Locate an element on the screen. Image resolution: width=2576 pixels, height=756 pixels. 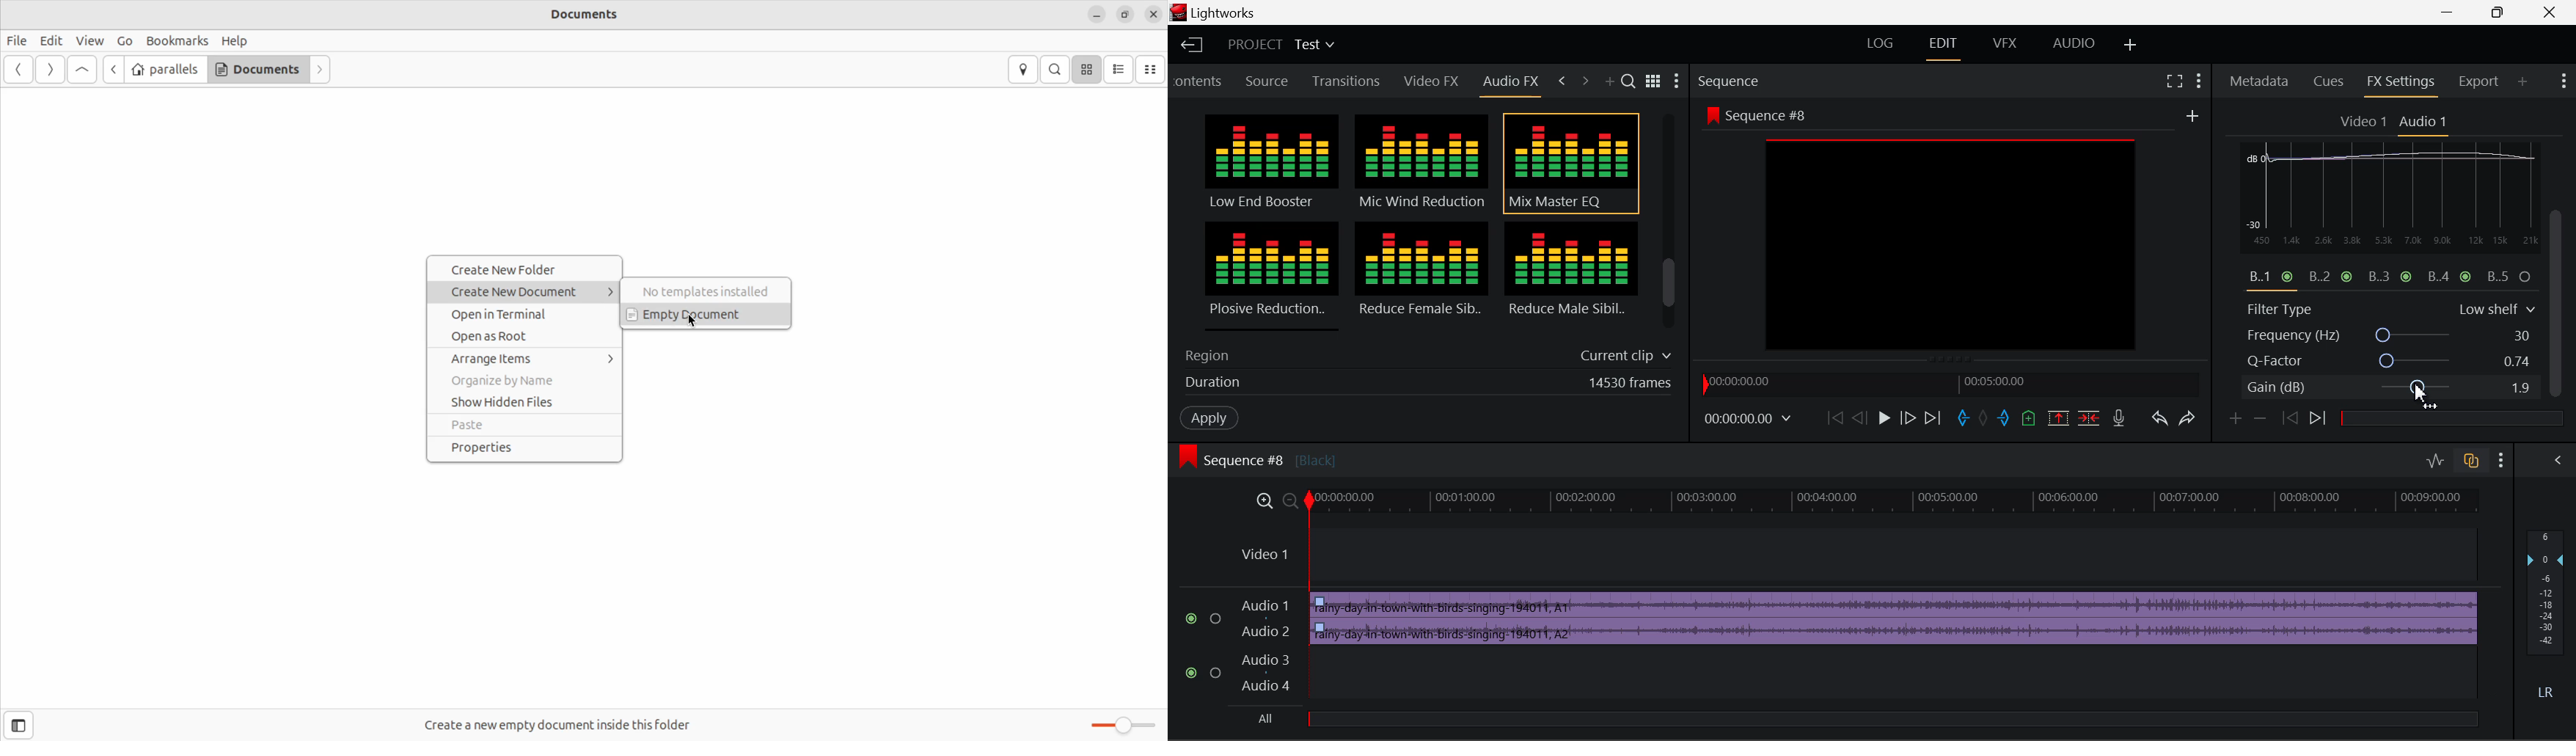
Sequence Section is located at coordinates (1772, 80).